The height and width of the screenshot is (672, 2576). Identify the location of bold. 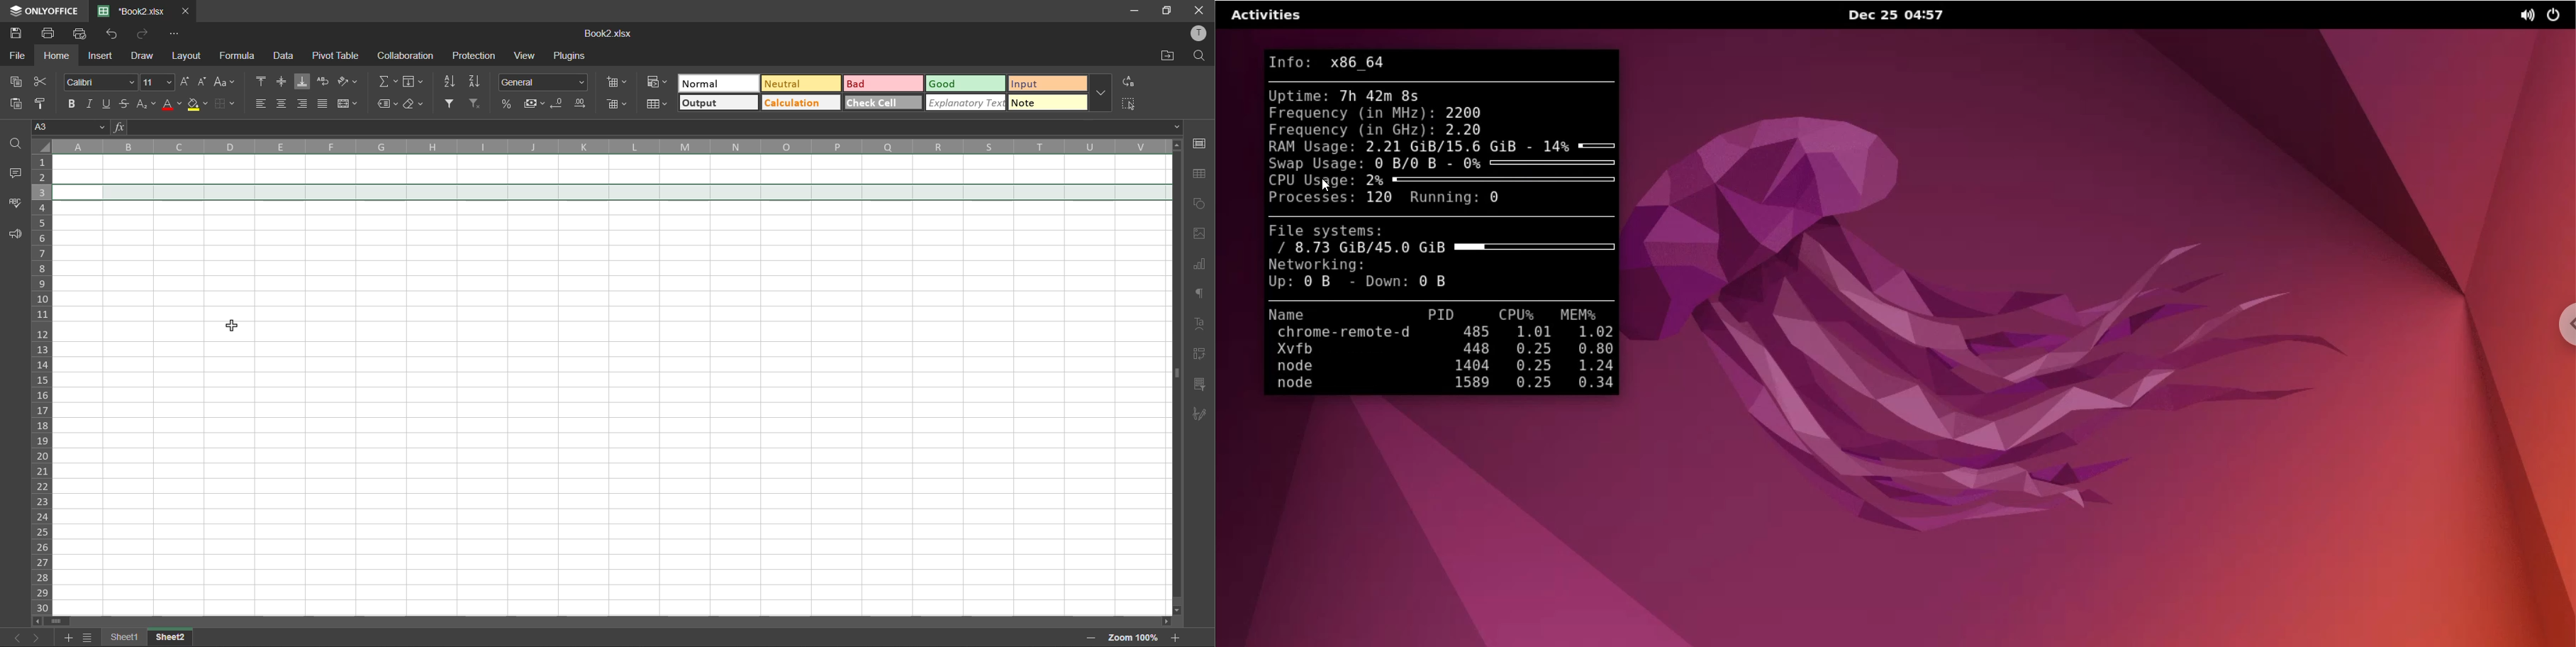
(70, 103).